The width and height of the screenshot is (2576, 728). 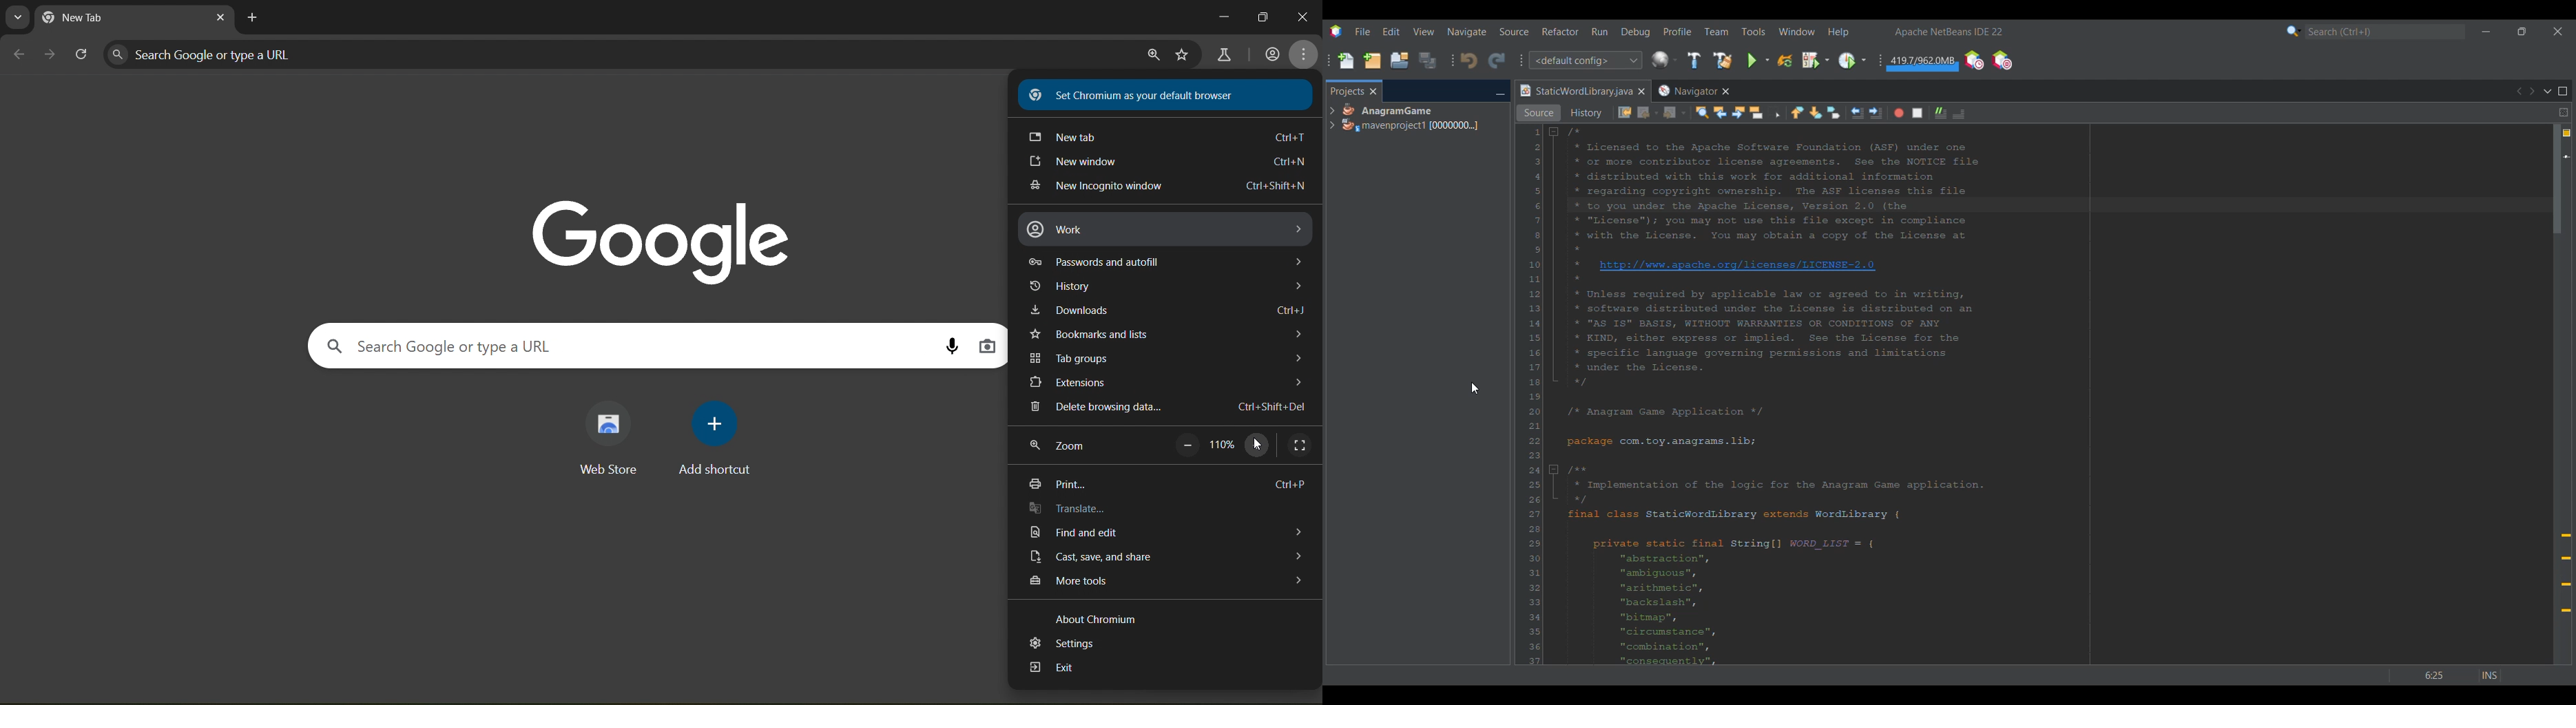 I want to click on delete brosing data, so click(x=1165, y=408).